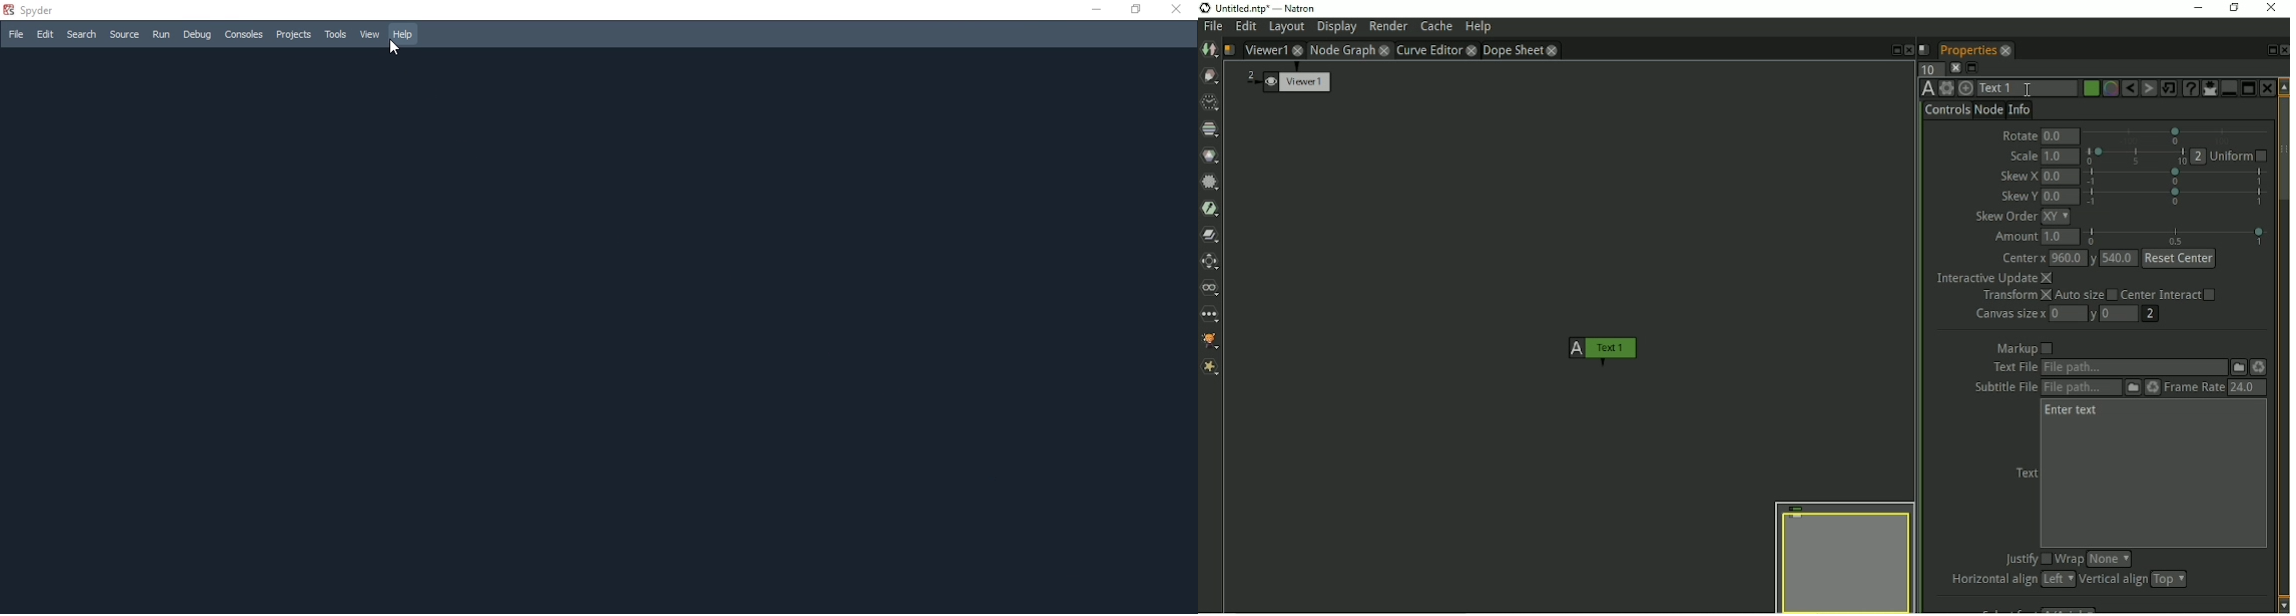 The image size is (2296, 616). I want to click on File, so click(2238, 367).